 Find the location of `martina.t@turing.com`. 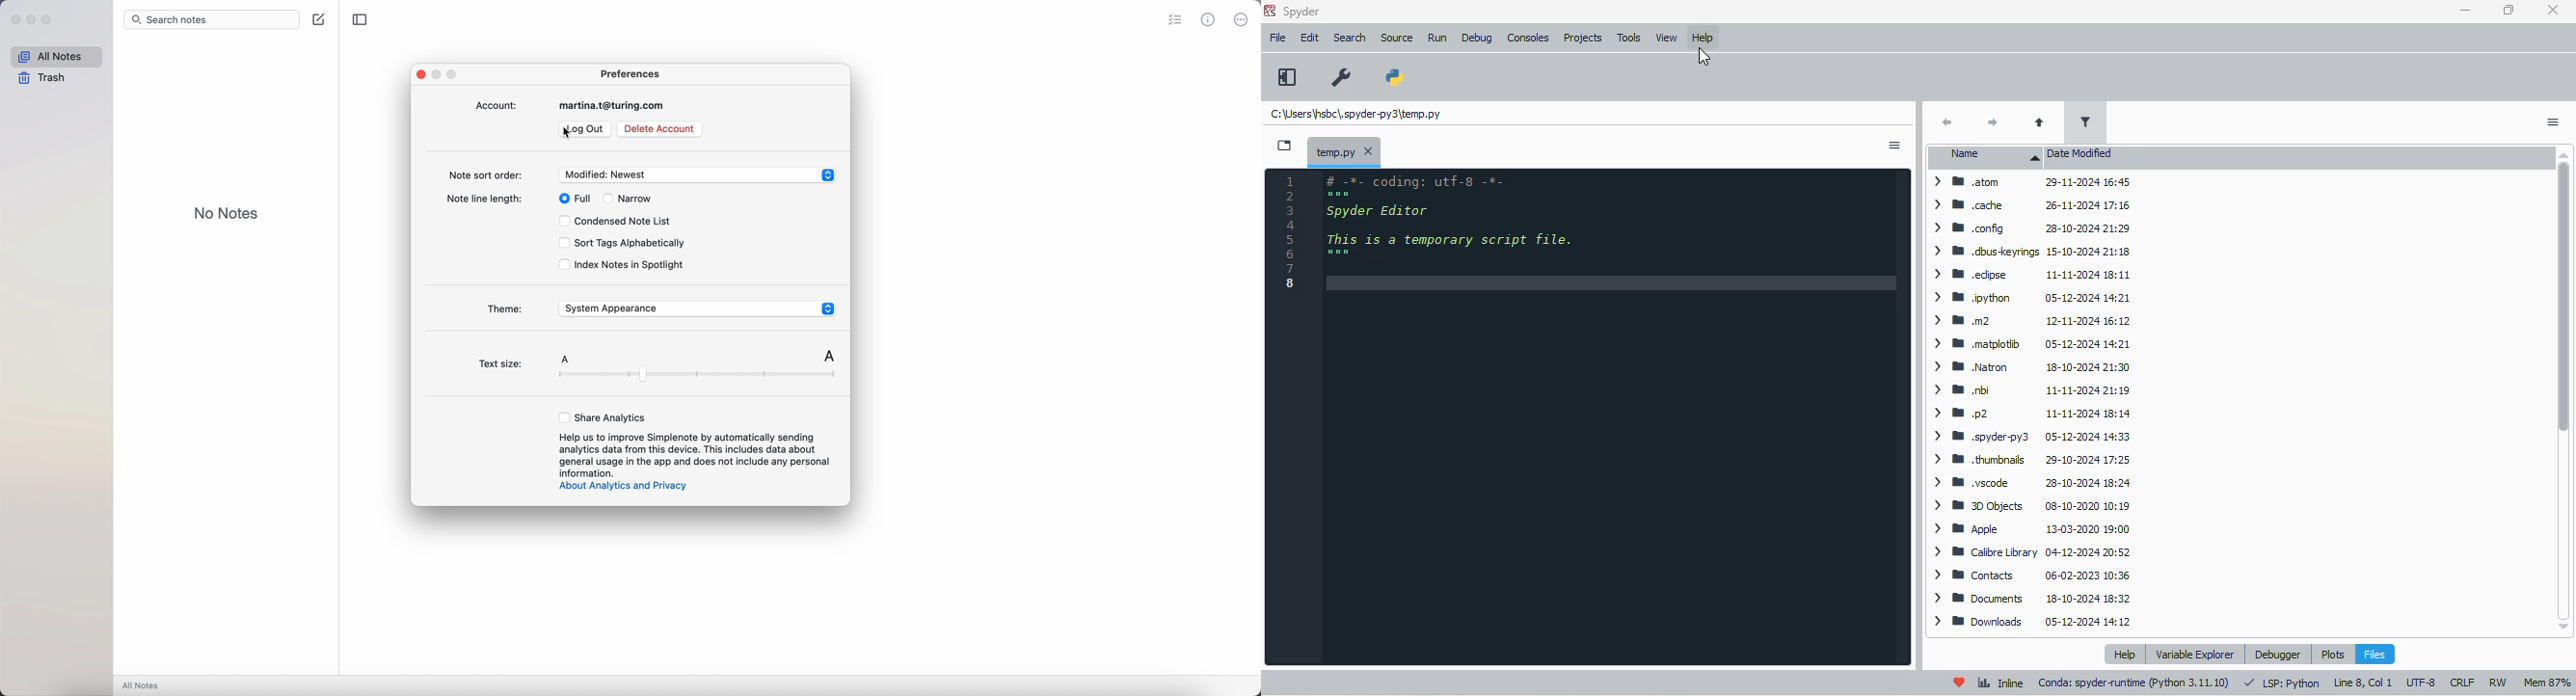

martina.t@turing.com is located at coordinates (615, 107).